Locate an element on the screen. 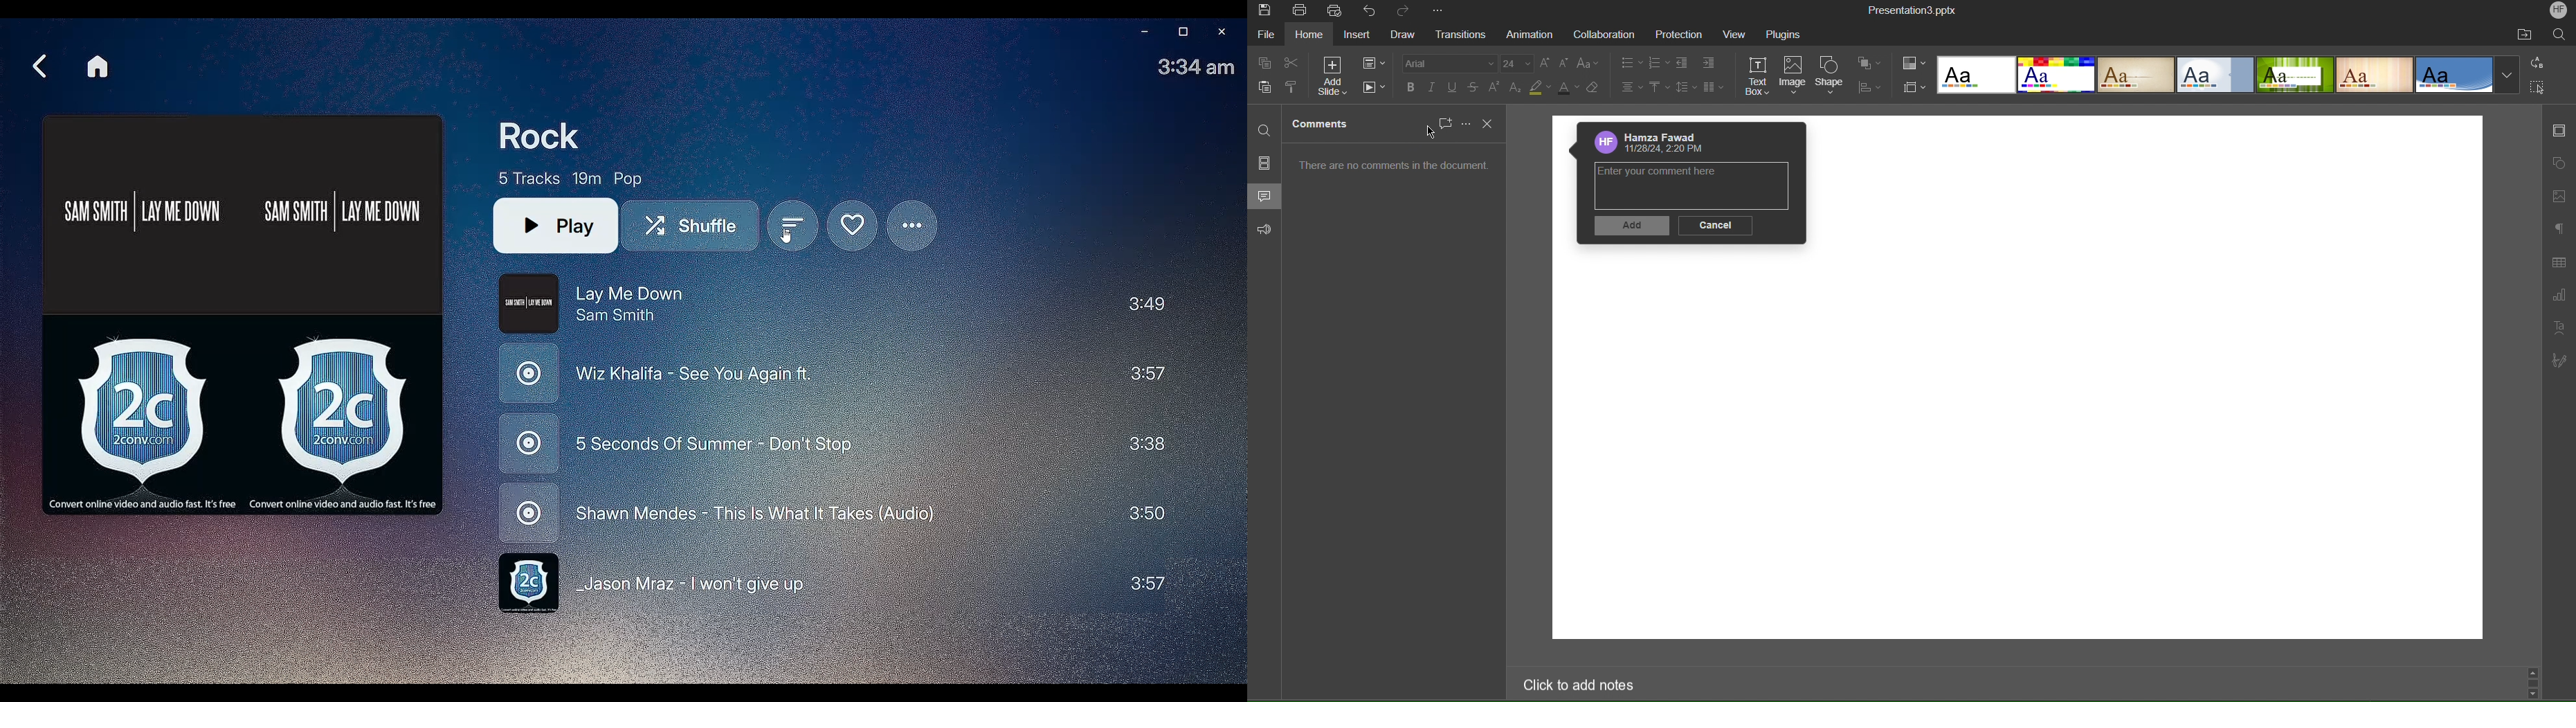  Rock is located at coordinates (546, 135).